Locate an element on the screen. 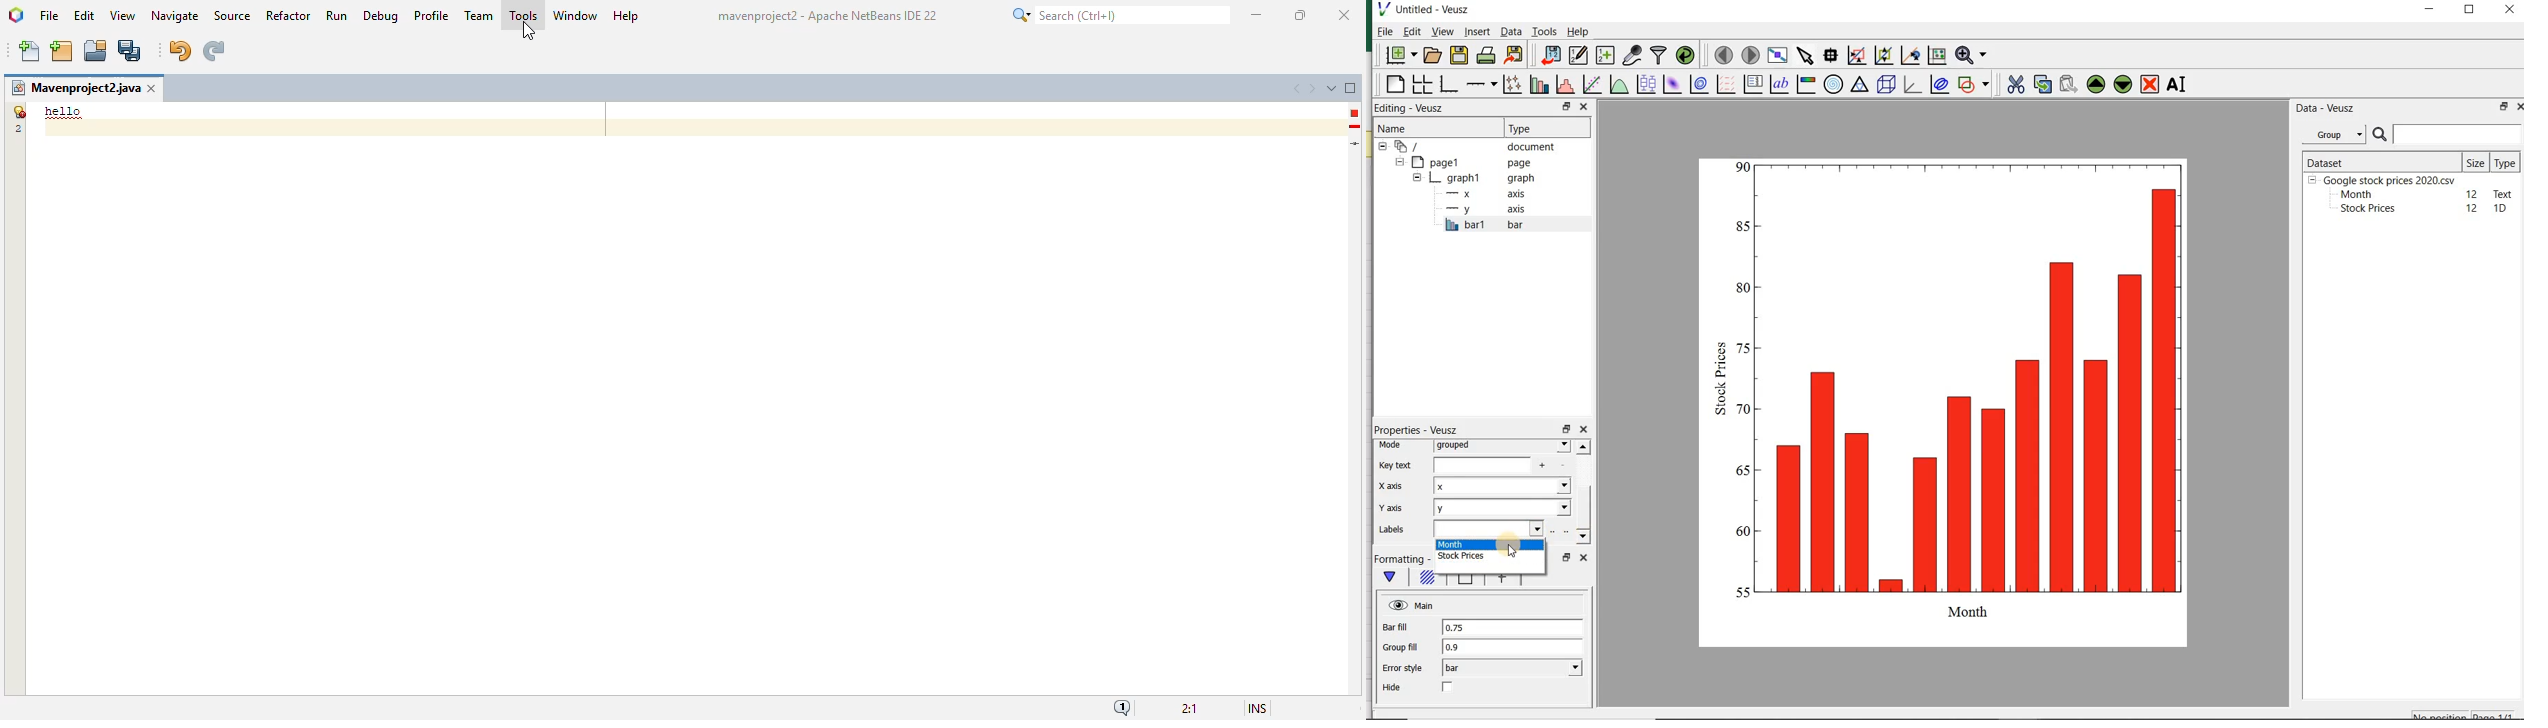 The height and width of the screenshot is (728, 2548). fit a function to data is located at coordinates (1591, 85).